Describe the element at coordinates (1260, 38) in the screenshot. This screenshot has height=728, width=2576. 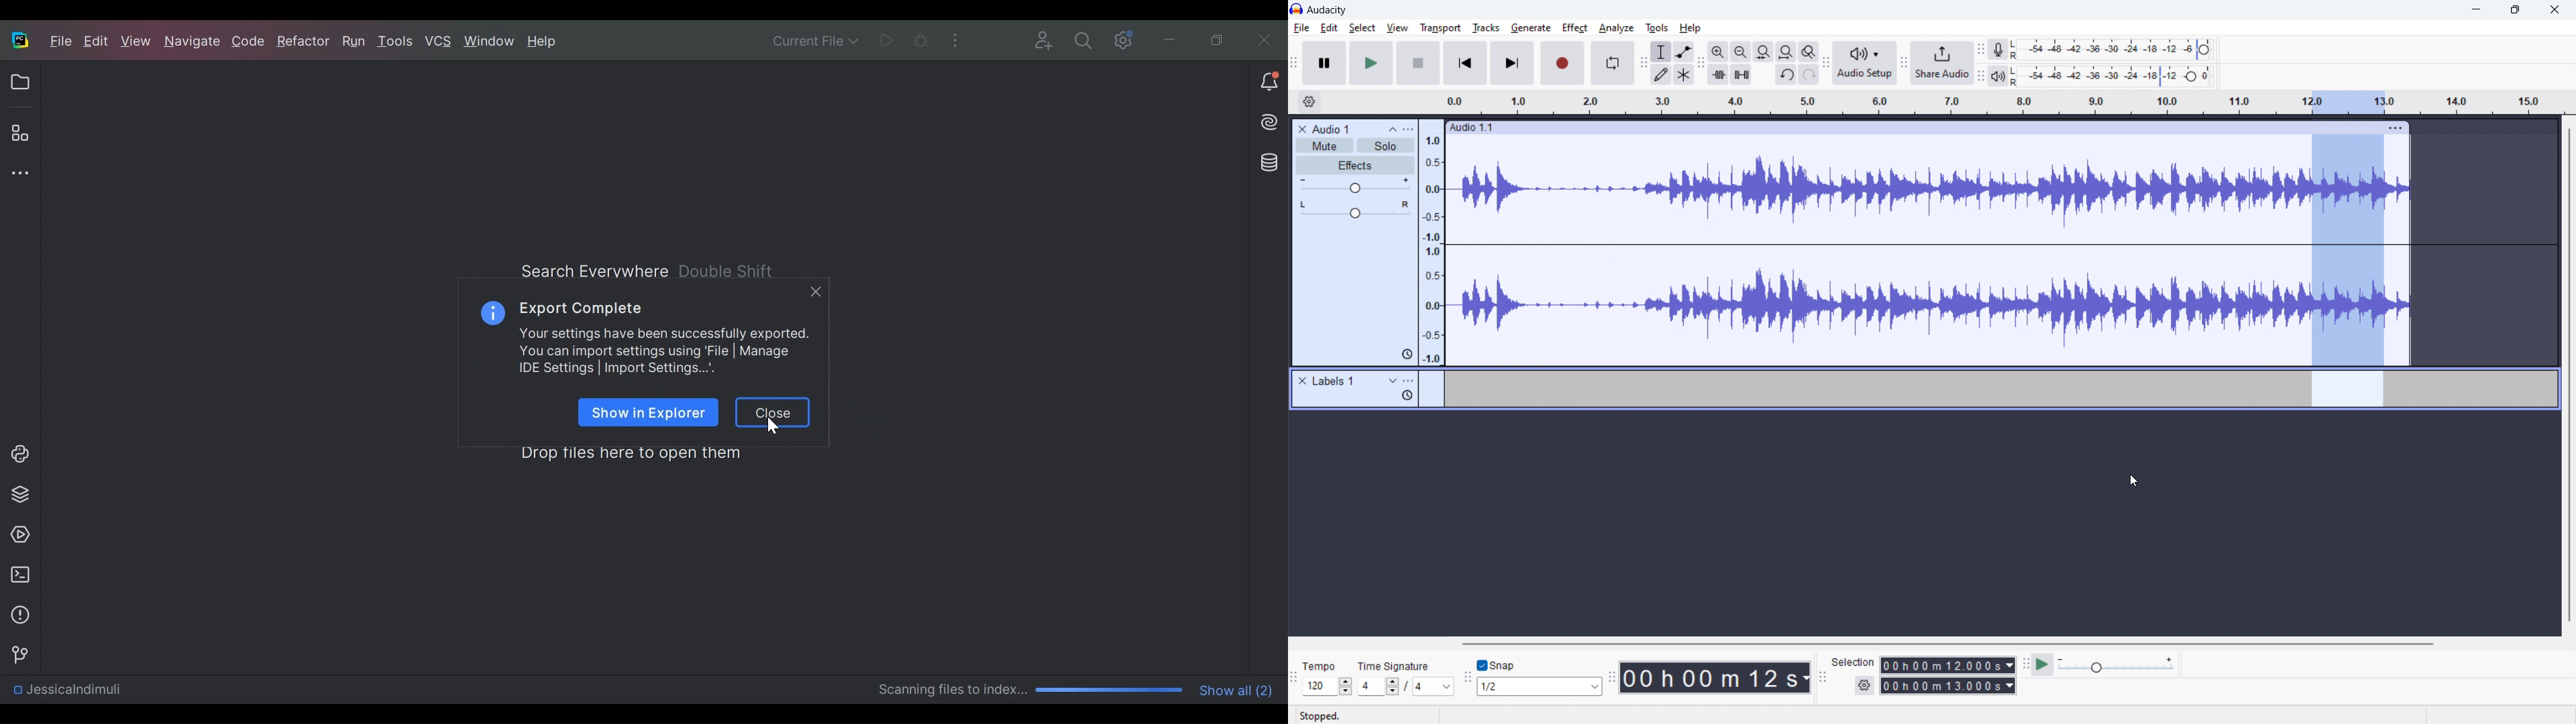
I see `Close` at that location.